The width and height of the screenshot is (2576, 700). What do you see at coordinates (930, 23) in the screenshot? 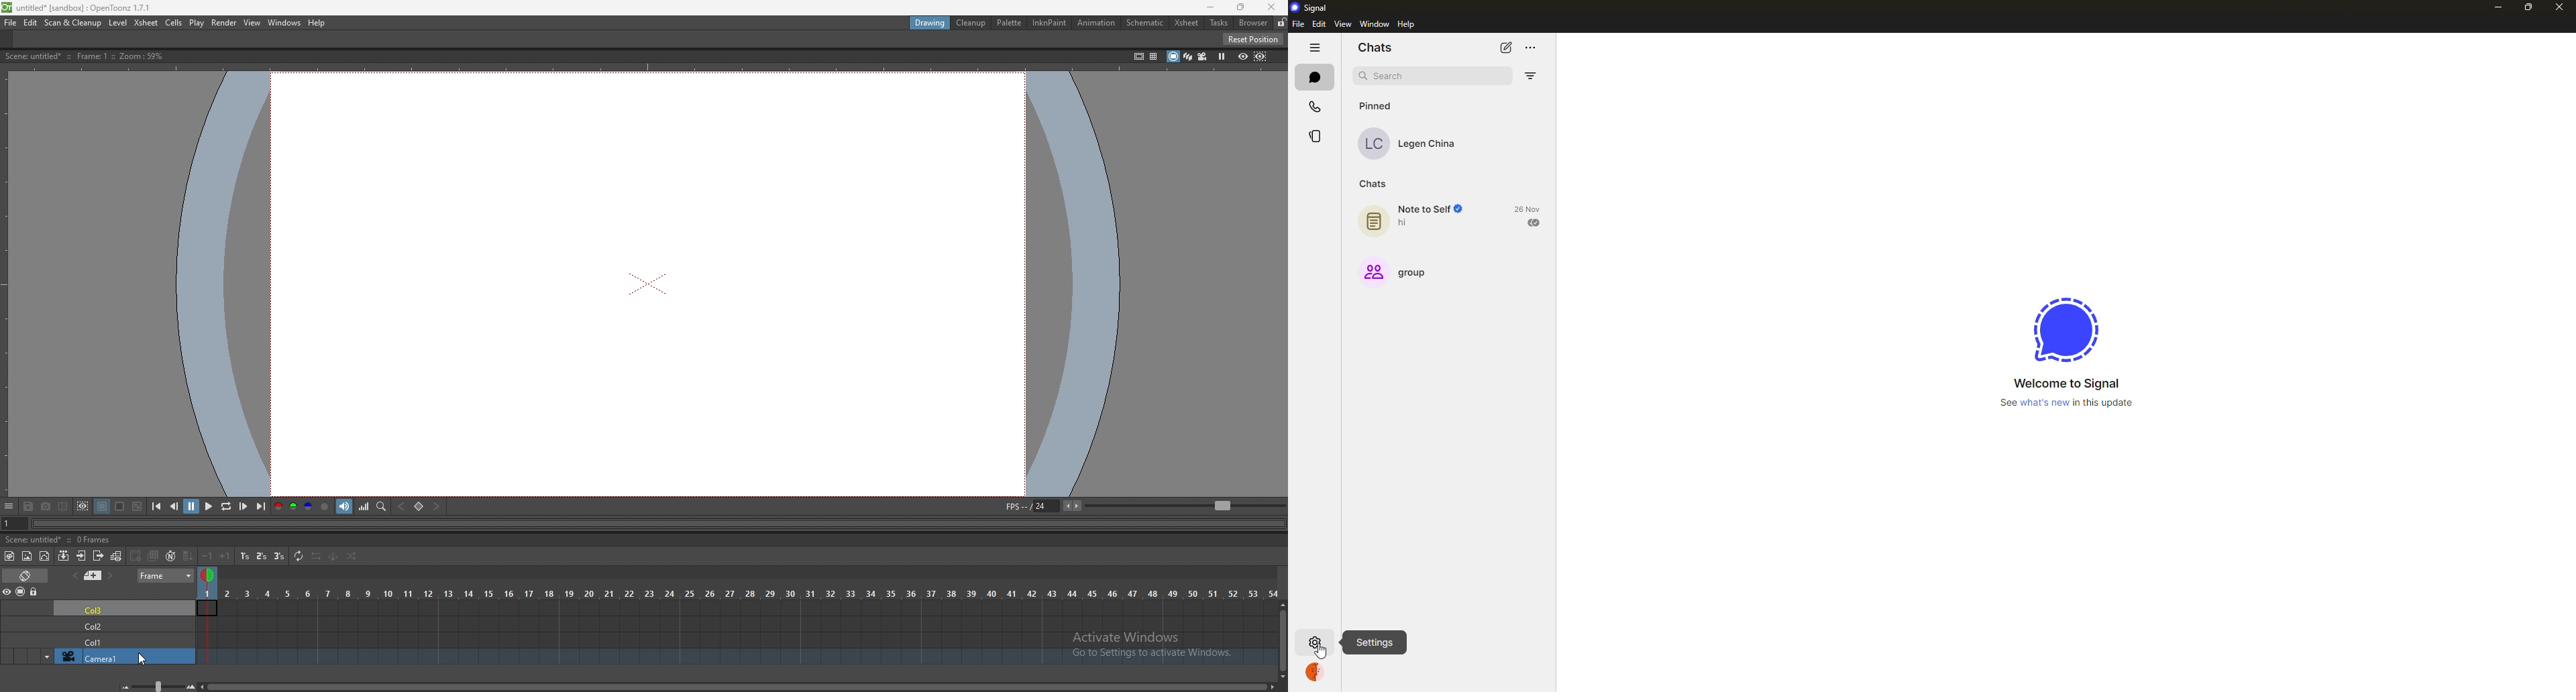
I see `drawing` at bounding box center [930, 23].